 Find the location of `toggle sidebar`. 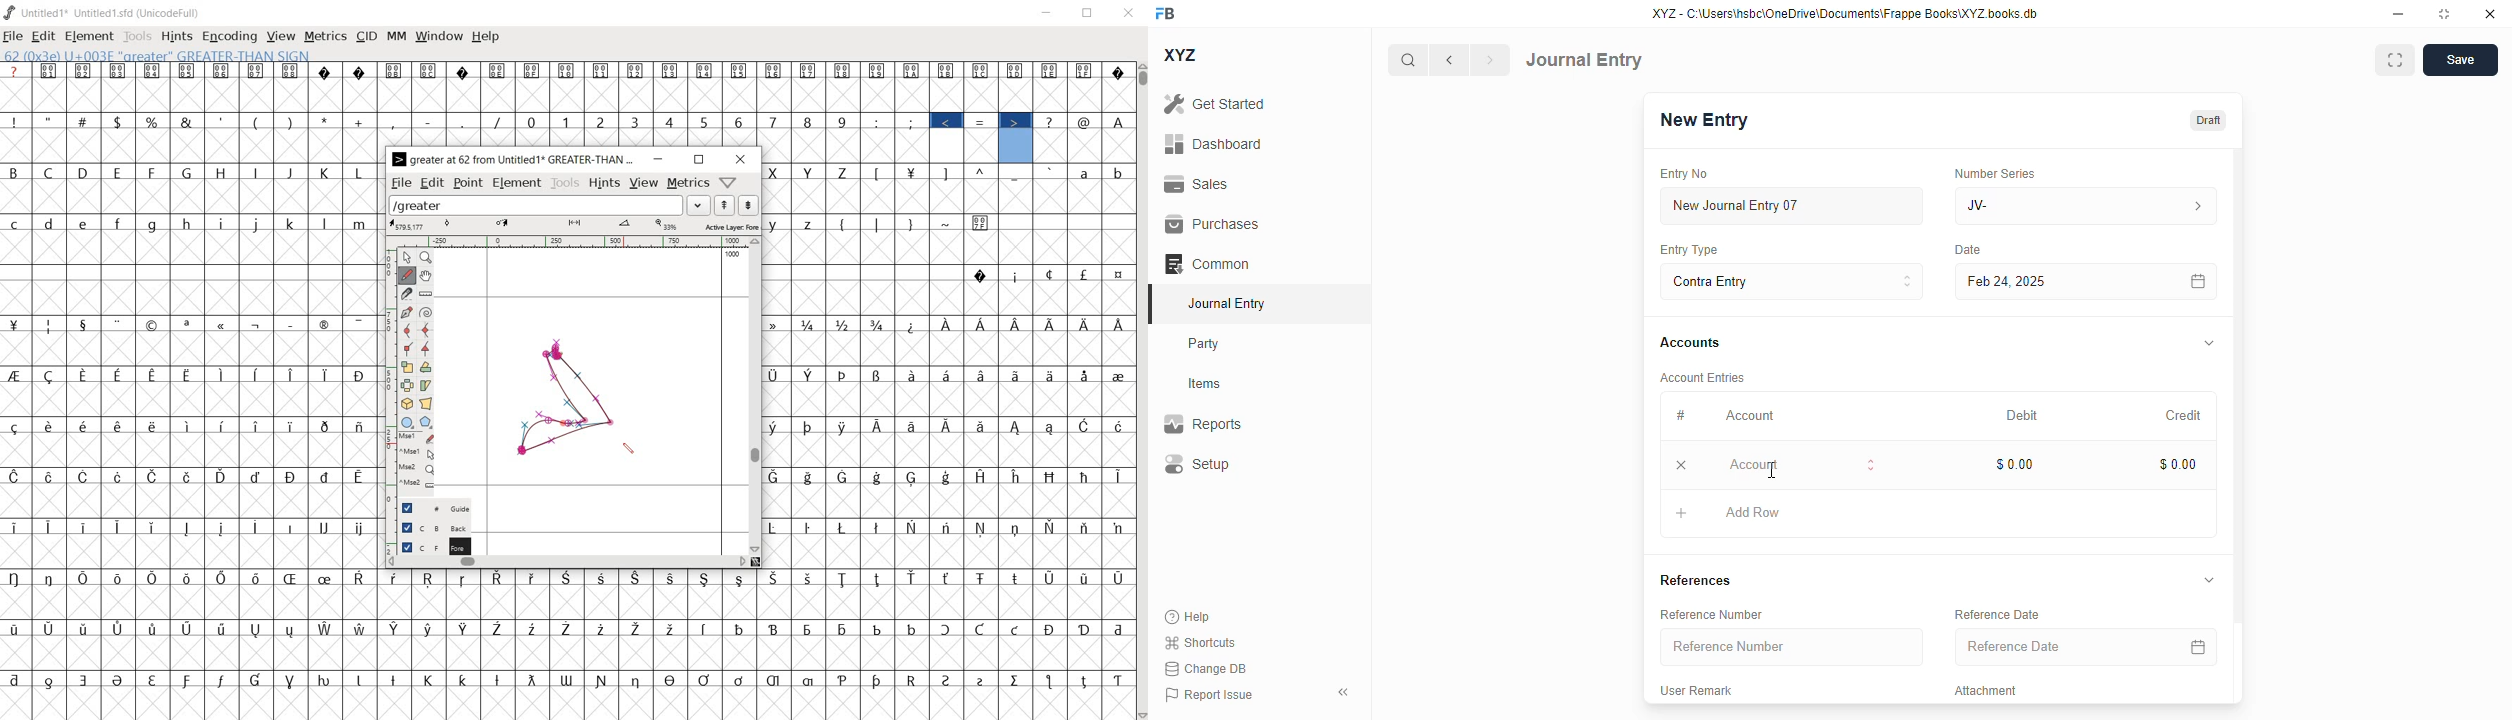

toggle sidebar is located at coordinates (1345, 692).